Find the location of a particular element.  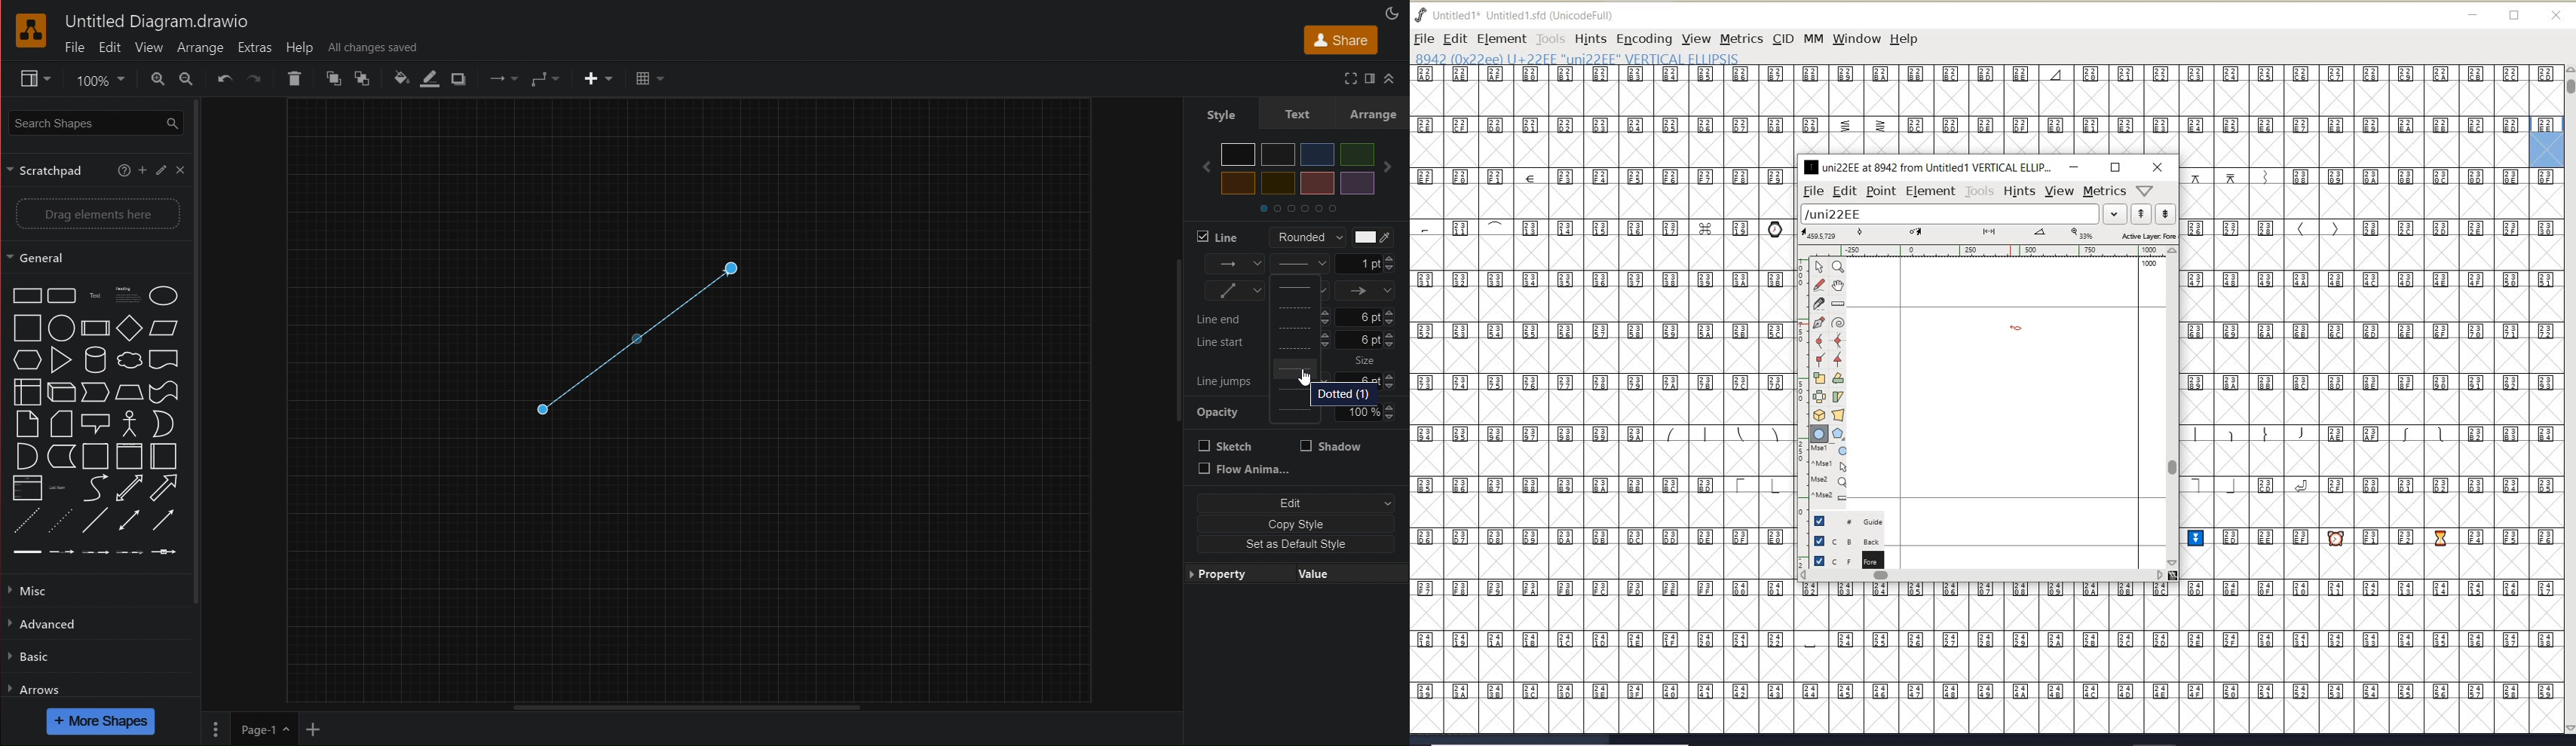

rectangle or ellipse is located at coordinates (1820, 434).